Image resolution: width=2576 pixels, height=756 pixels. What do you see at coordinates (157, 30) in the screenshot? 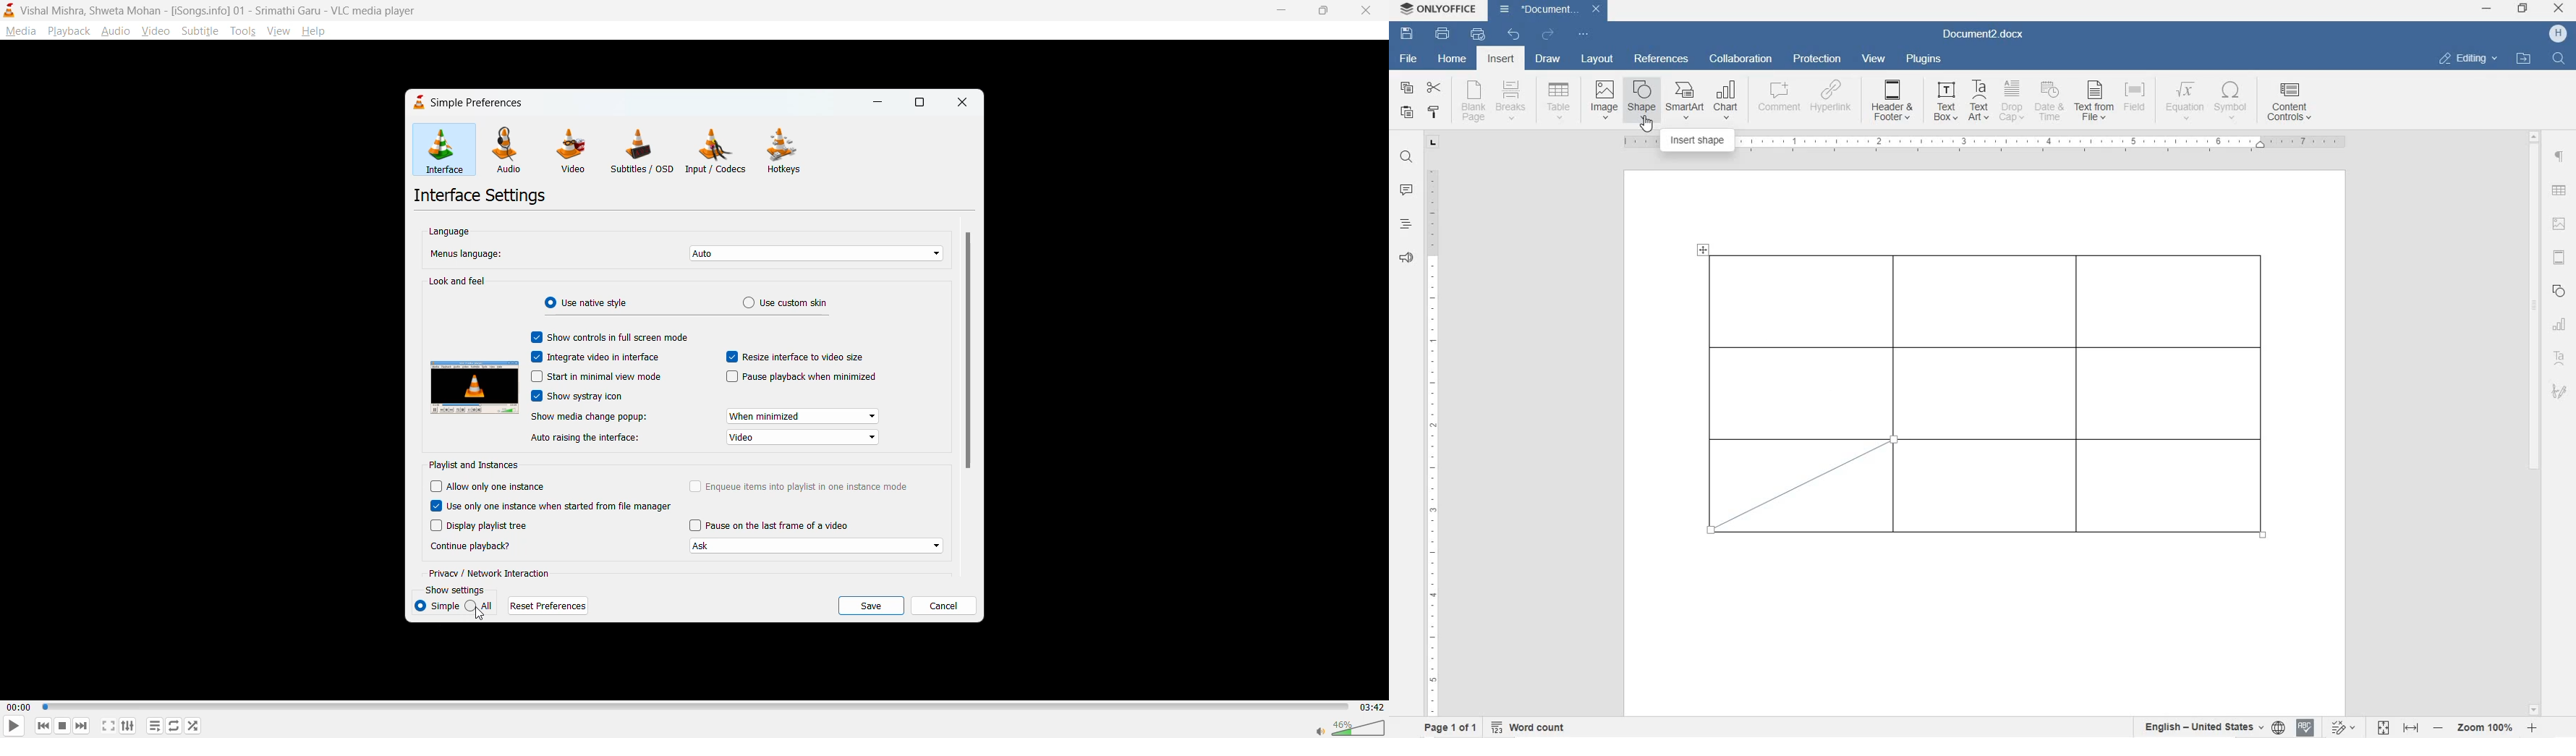
I see `video` at bounding box center [157, 30].